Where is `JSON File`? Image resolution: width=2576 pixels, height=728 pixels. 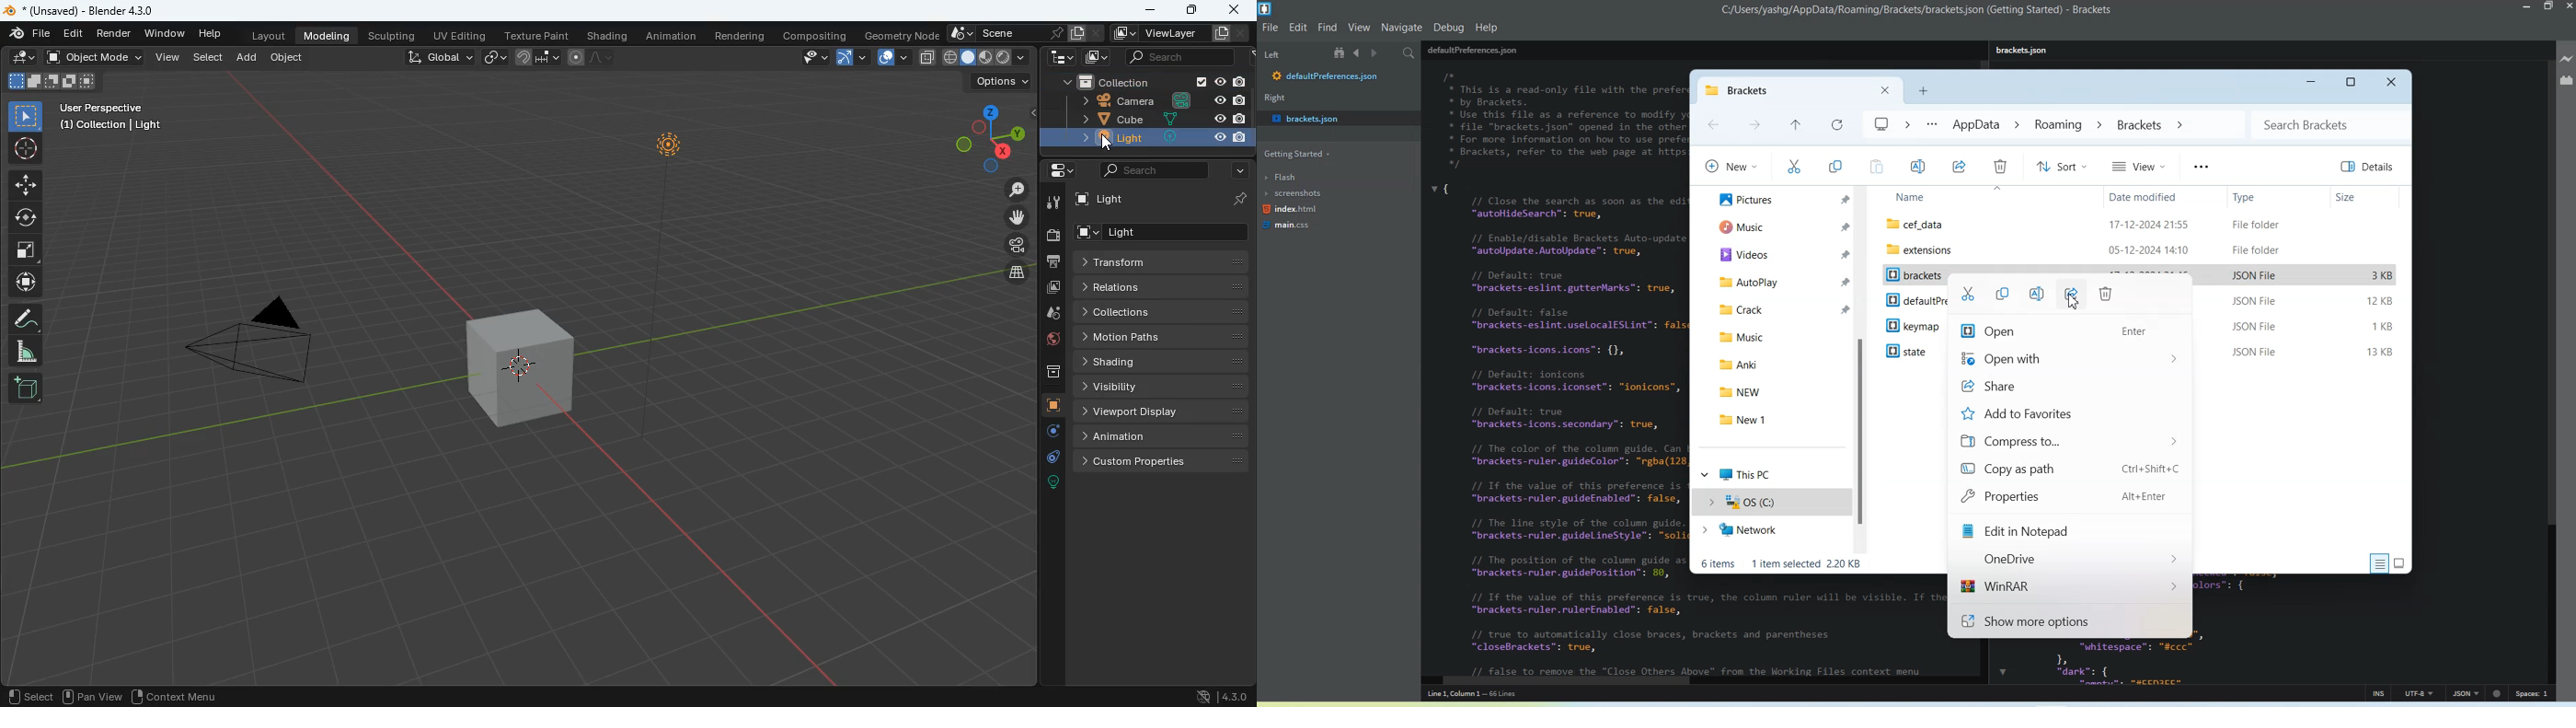
JSON File is located at coordinates (2262, 326).